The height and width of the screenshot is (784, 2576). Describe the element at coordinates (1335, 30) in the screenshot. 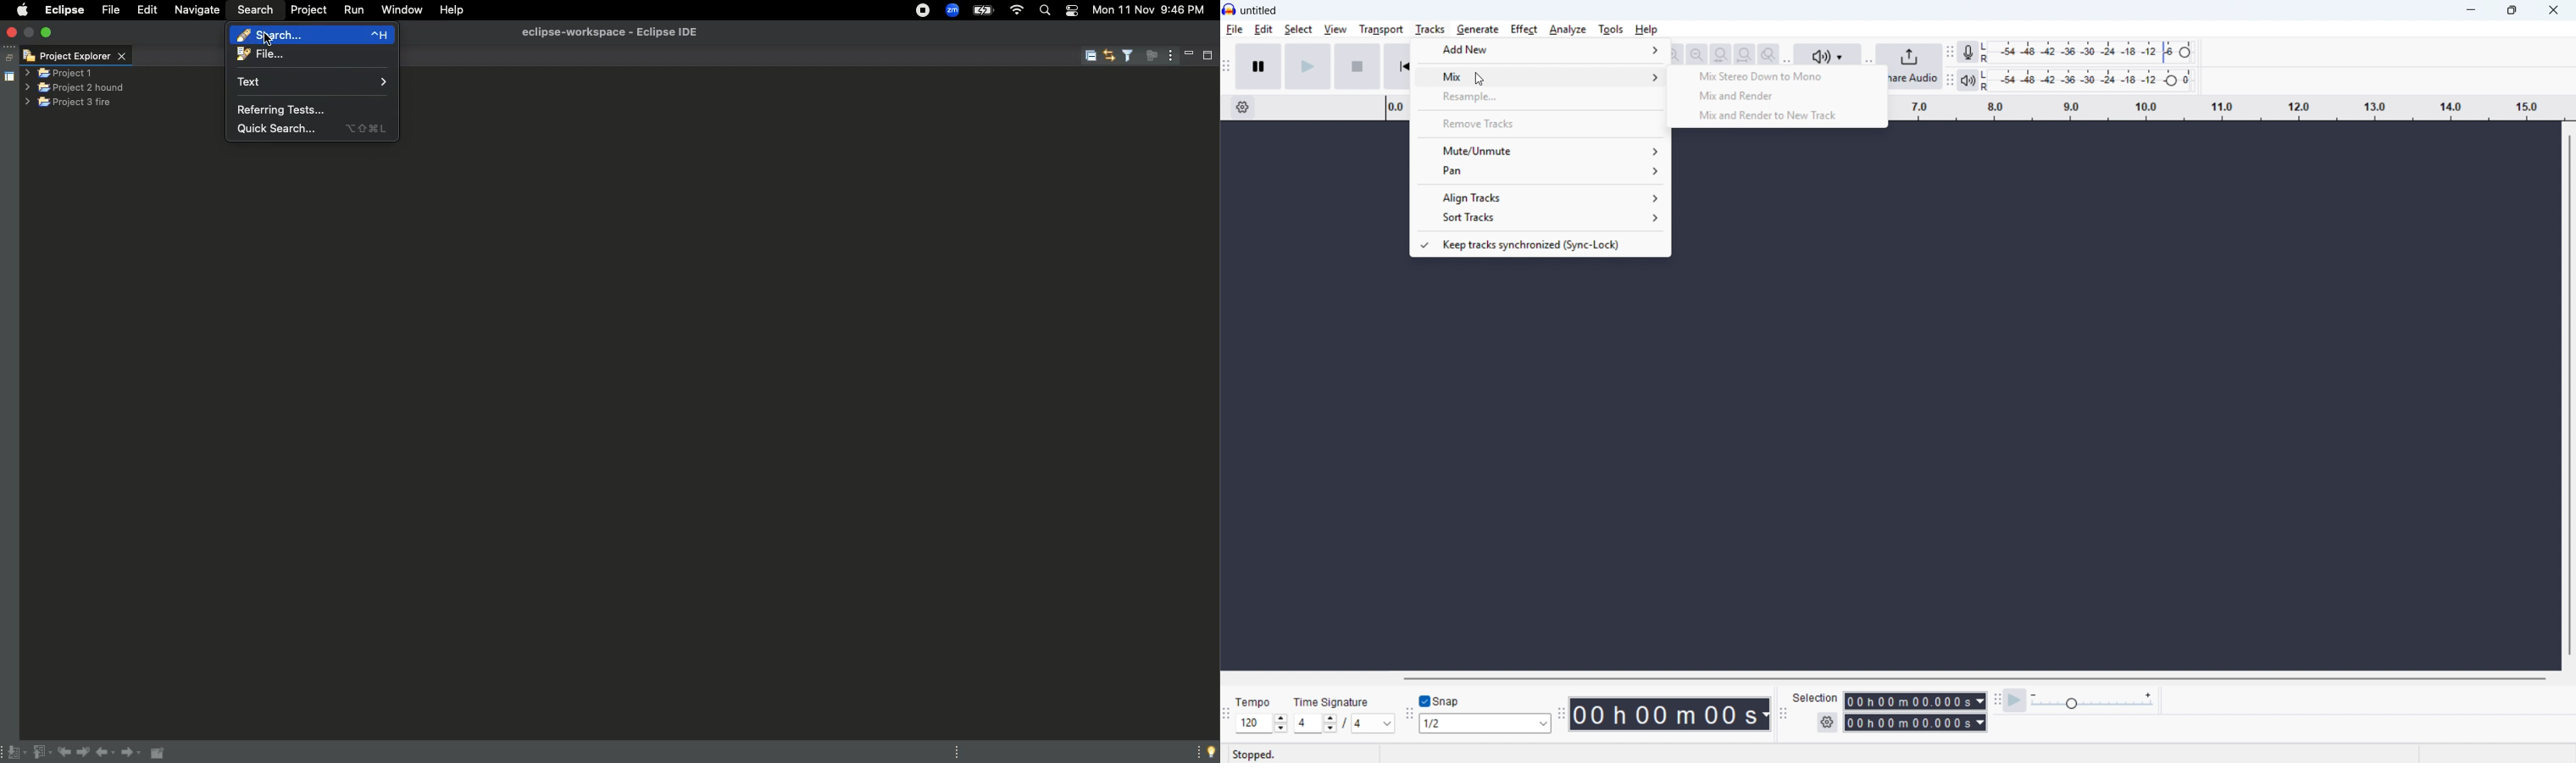

I see `view ` at that location.